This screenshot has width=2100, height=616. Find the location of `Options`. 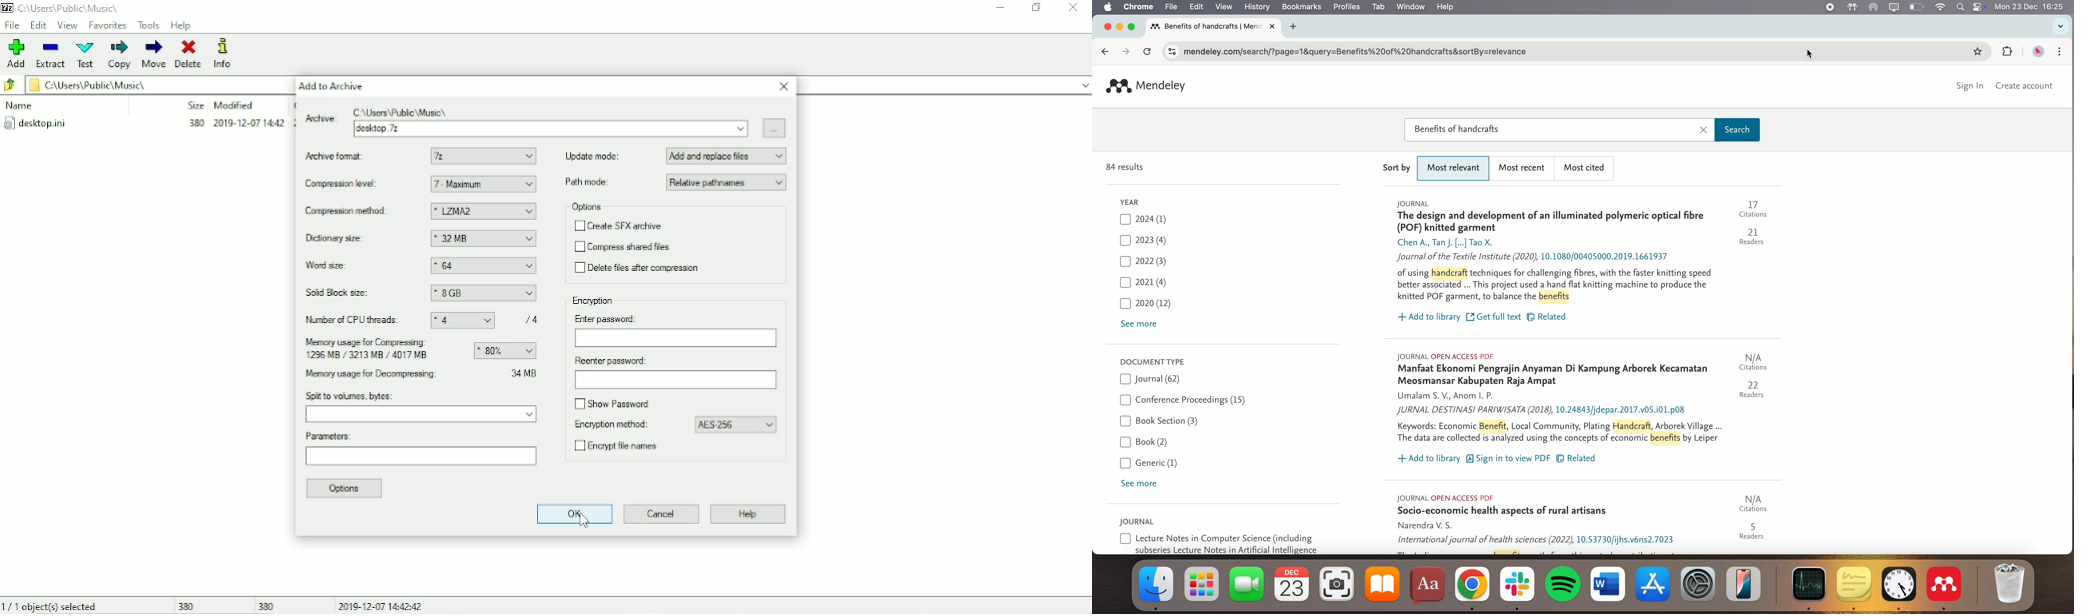

Options is located at coordinates (588, 207).